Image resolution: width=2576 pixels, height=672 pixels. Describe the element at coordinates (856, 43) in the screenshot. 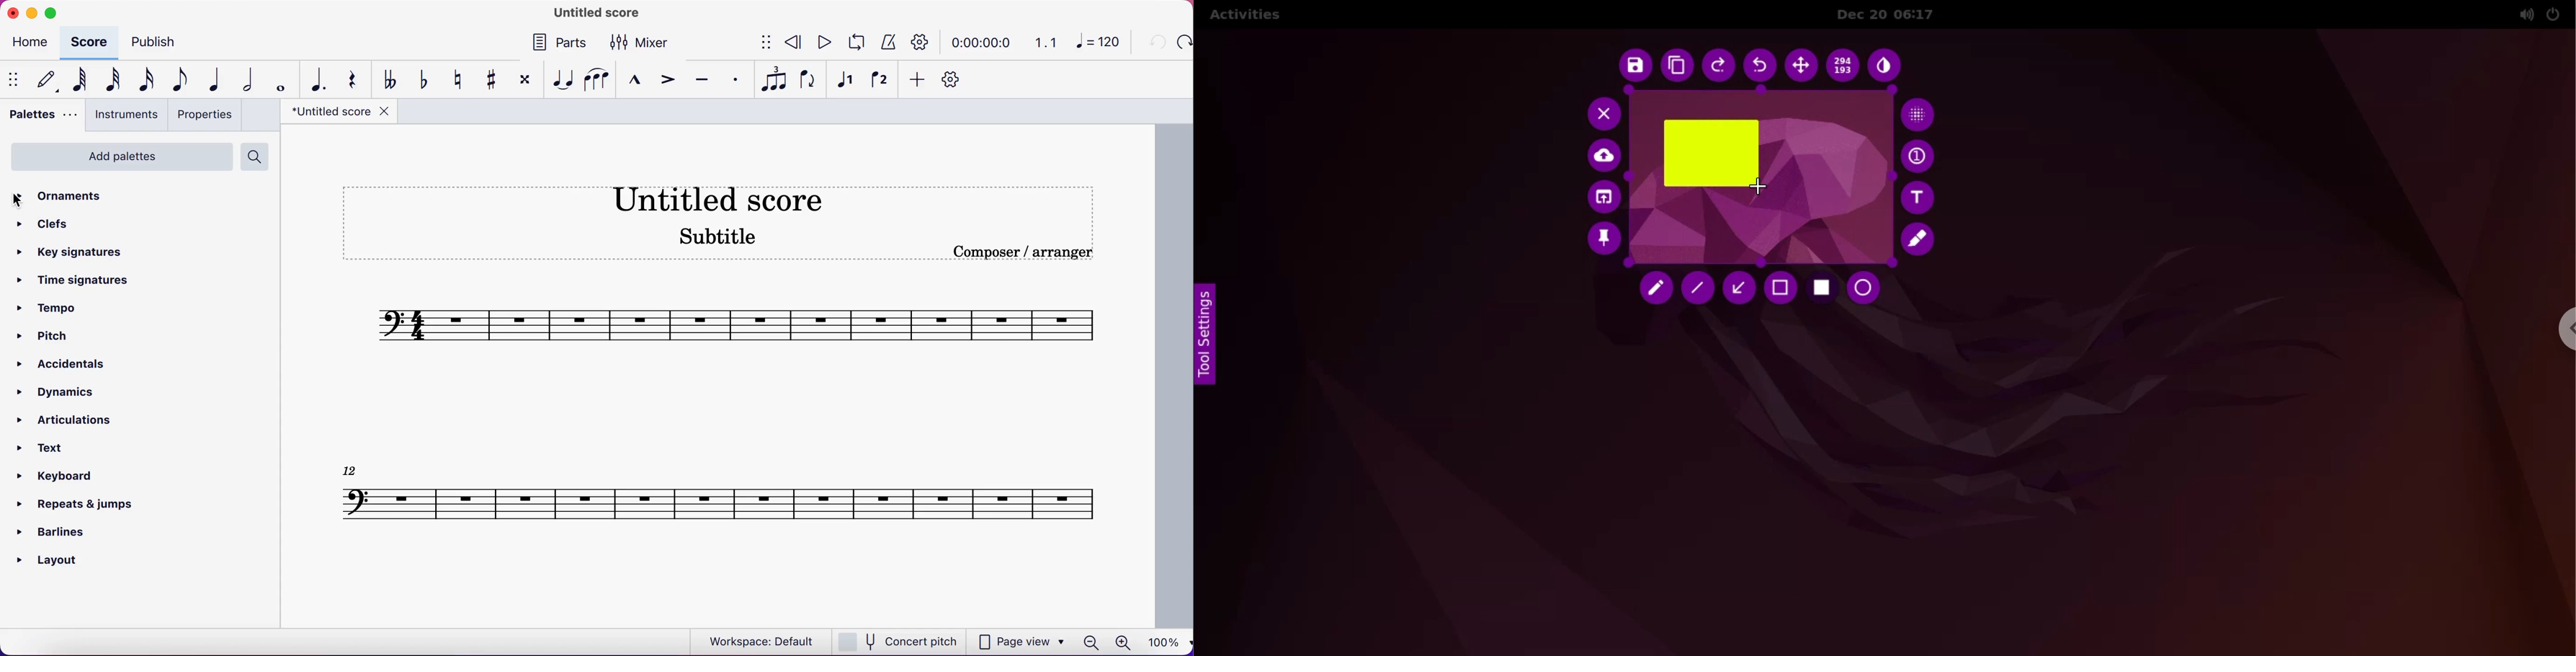

I see `playback loop` at that location.